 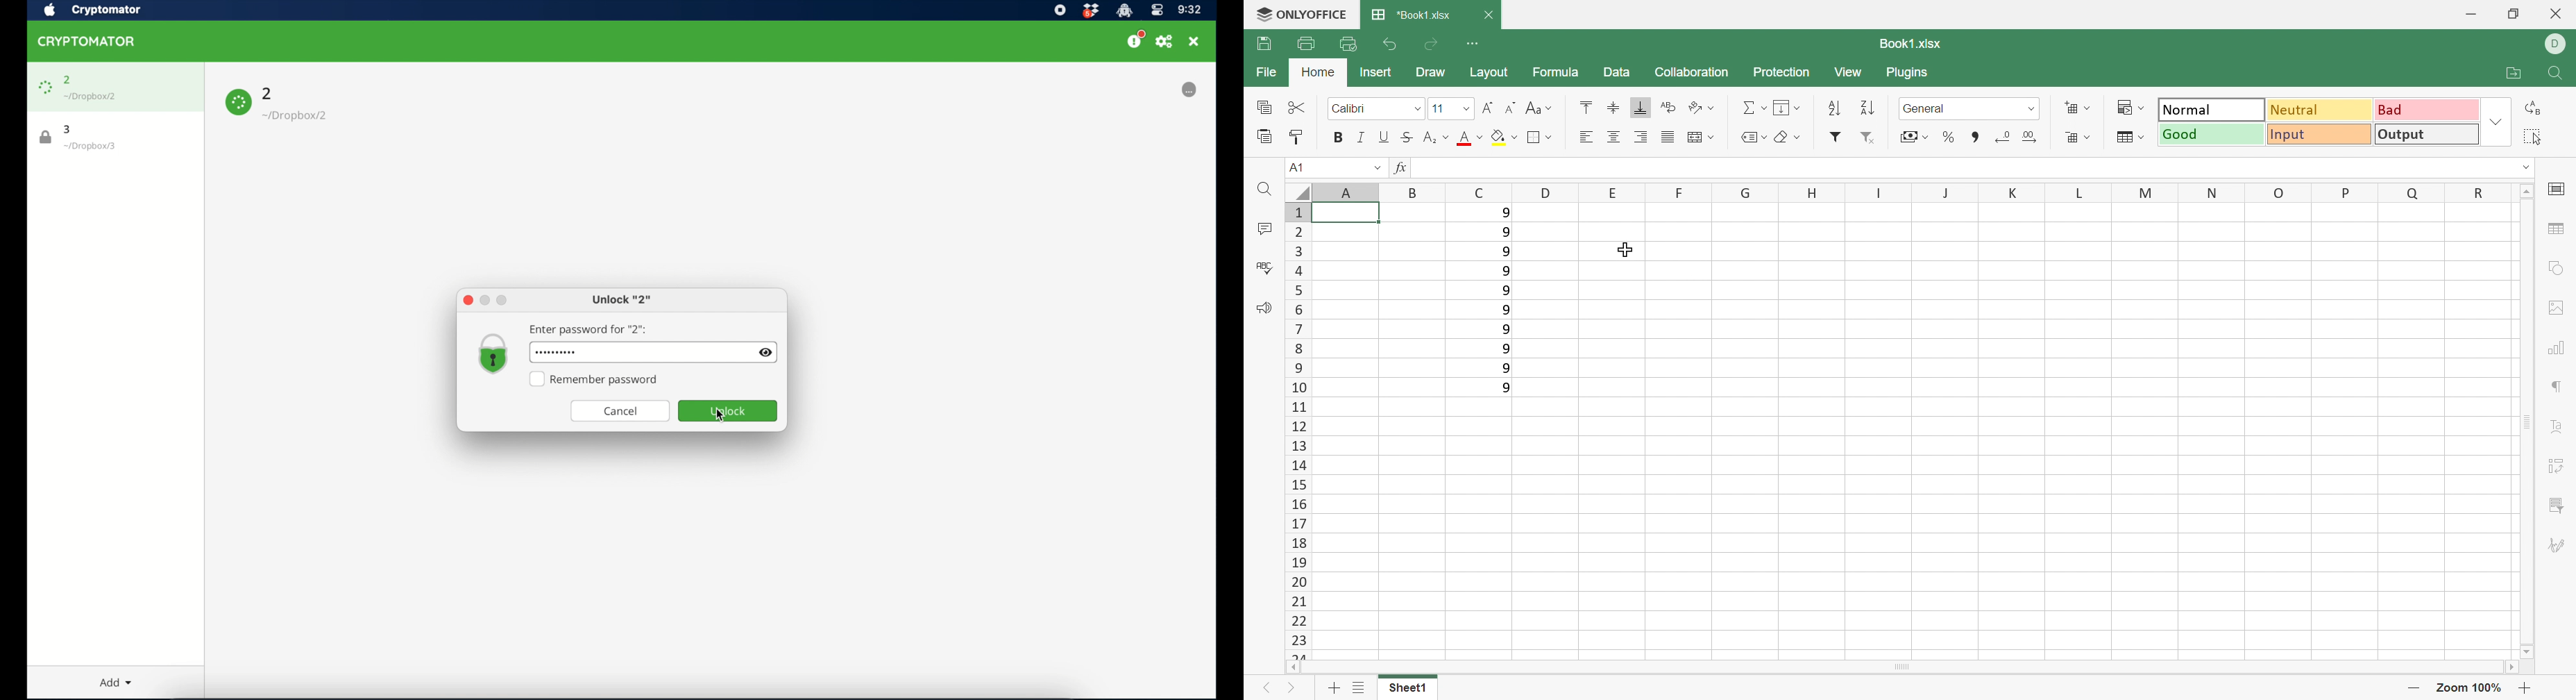 What do you see at coordinates (1505, 289) in the screenshot?
I see `9` at bounding box center [1505, 289].